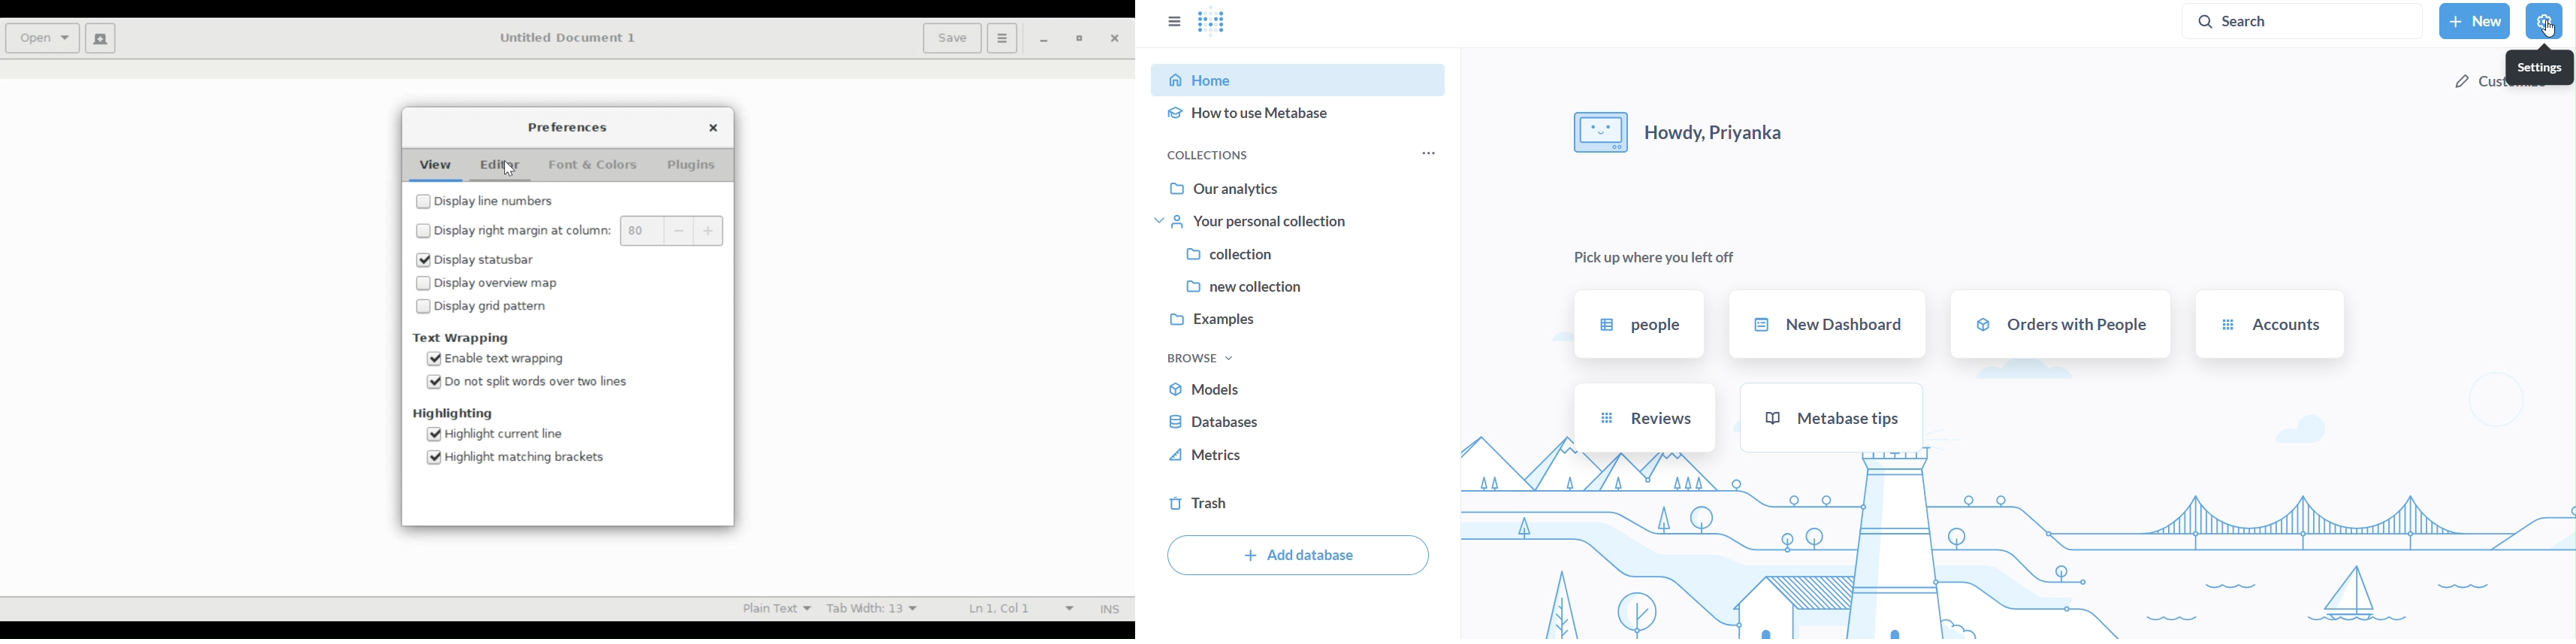 This screenshot has width=2576, height=644. Describe the element at coordinates (533, 457) in the screenshot. I see `(un)check Highlight matching brackets` at that location.